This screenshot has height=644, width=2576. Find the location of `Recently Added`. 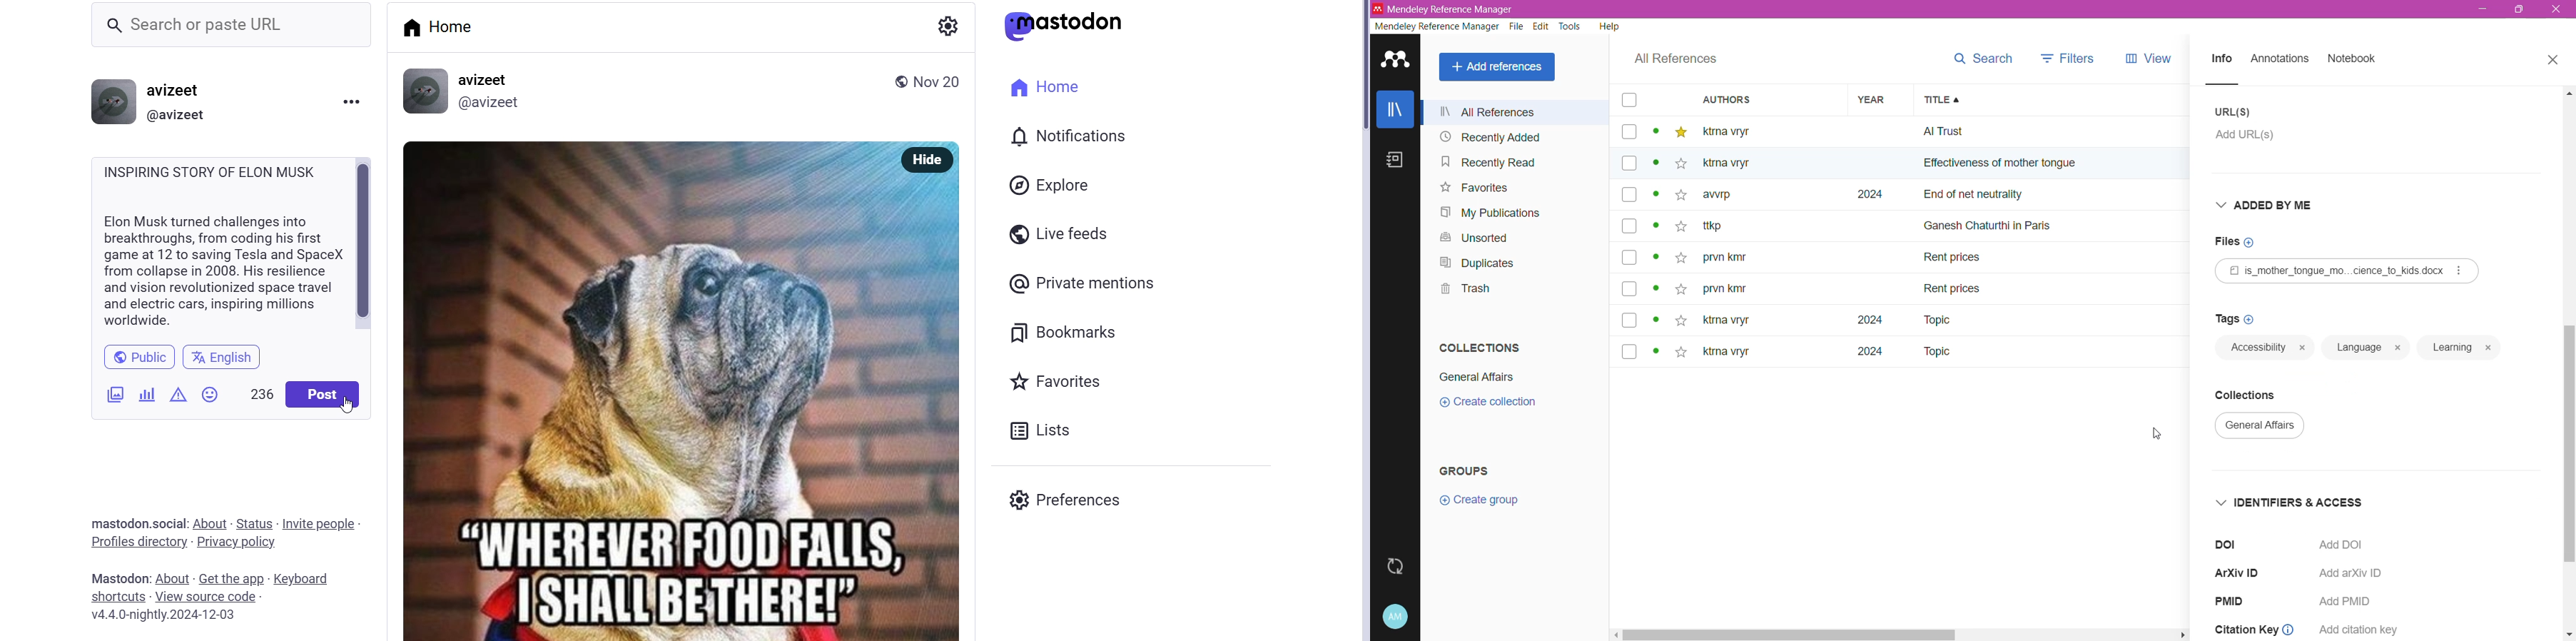

Recently Added is located at coordinates (1511, 136).